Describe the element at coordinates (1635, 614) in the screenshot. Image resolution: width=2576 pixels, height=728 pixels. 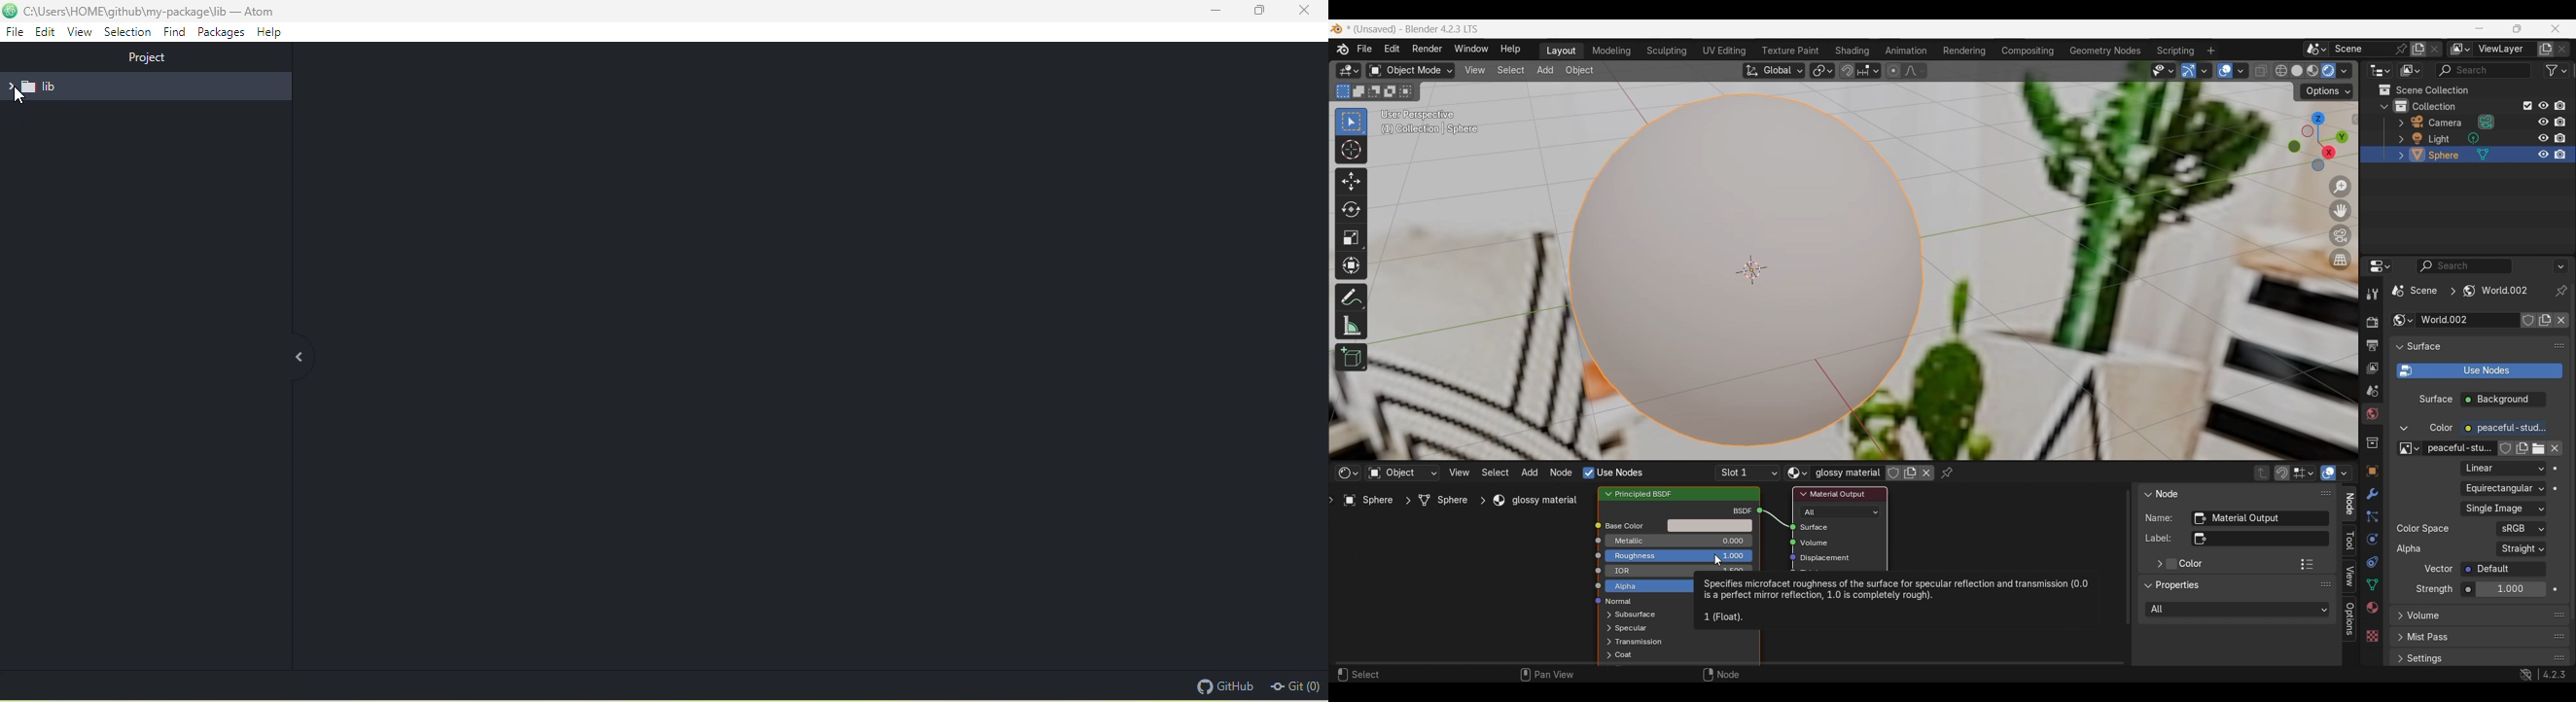
I see `Subsurface options` at that location.